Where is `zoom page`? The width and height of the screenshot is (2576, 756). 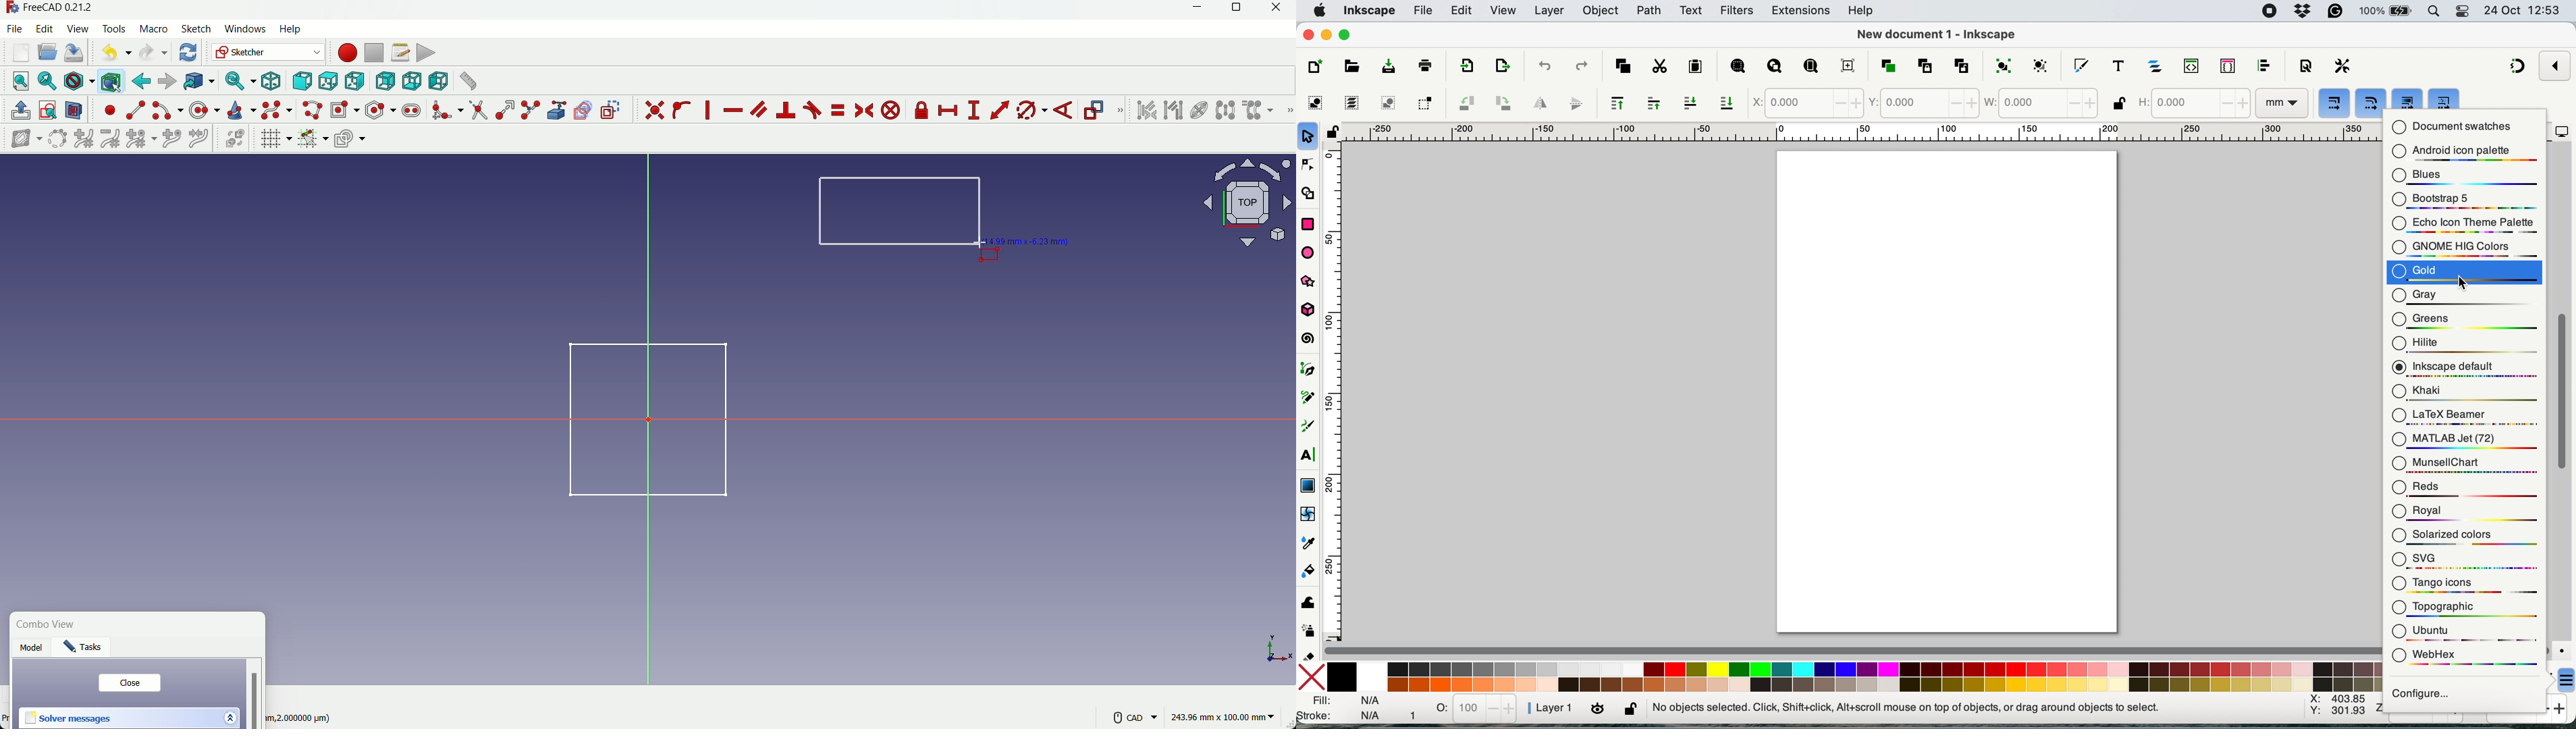 zoom page is located at coordinates (1809, 66).